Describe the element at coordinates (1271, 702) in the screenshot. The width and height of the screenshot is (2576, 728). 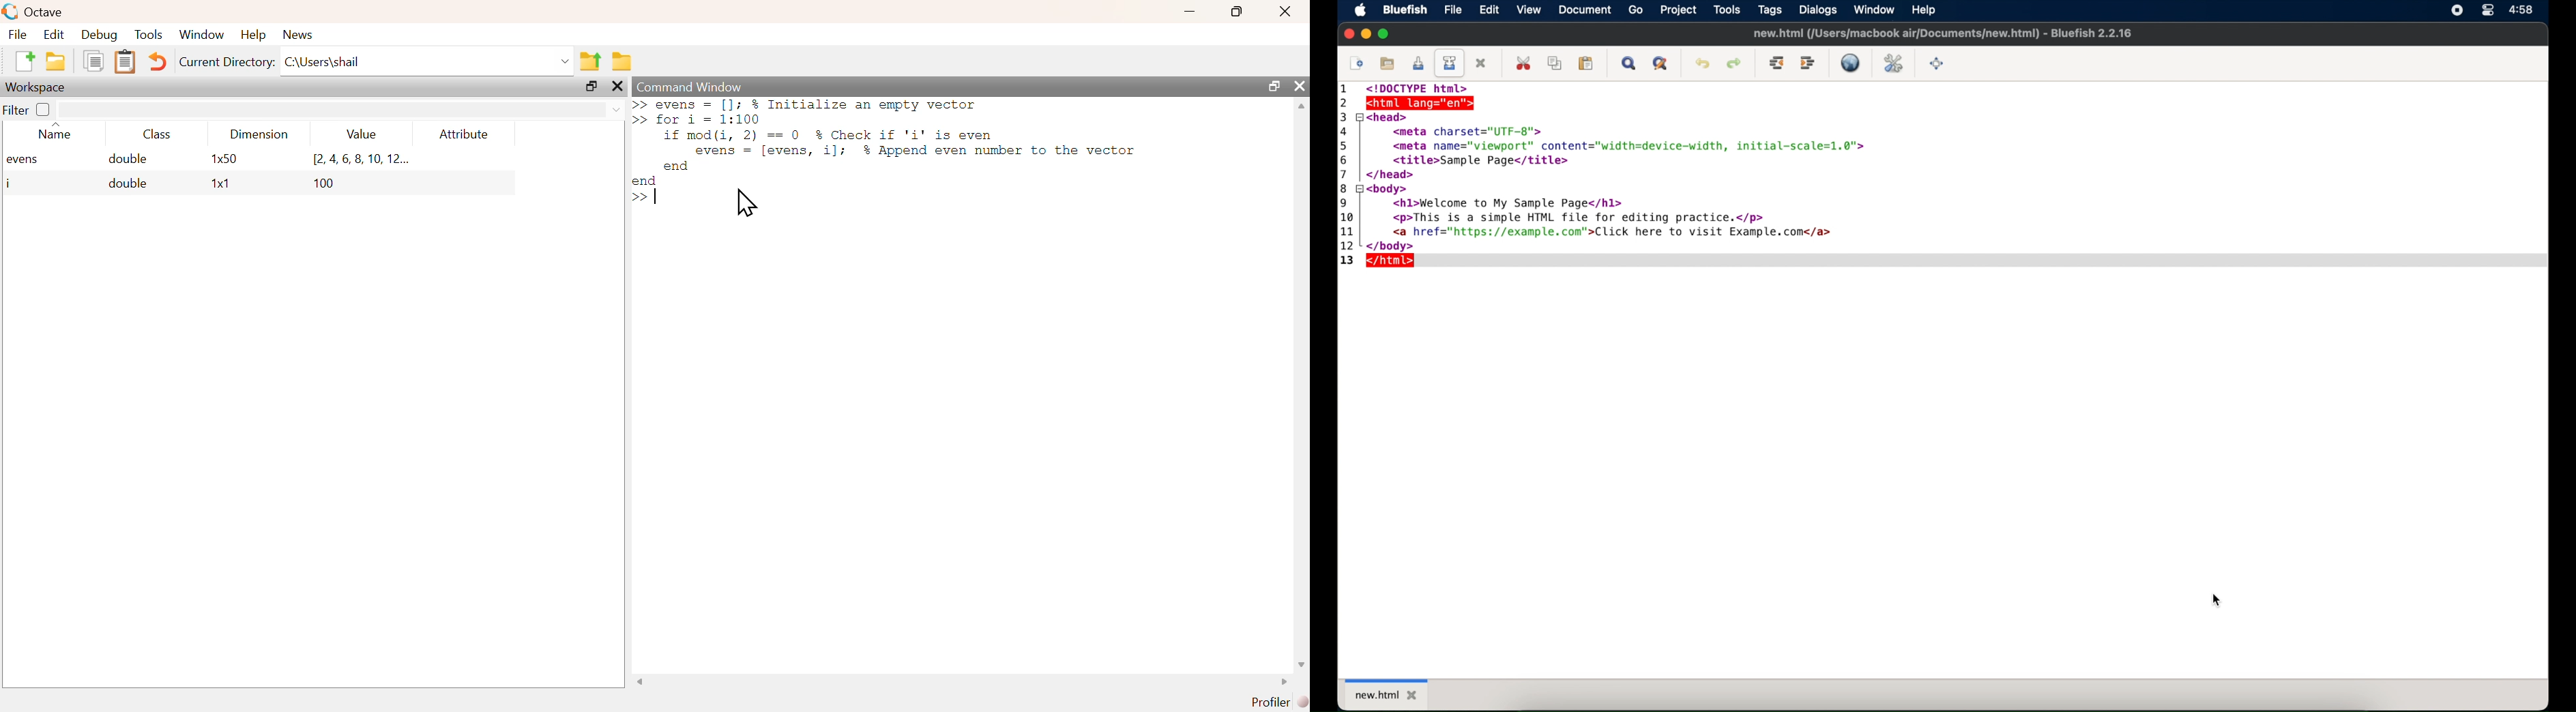
I see `profiler` at that location.